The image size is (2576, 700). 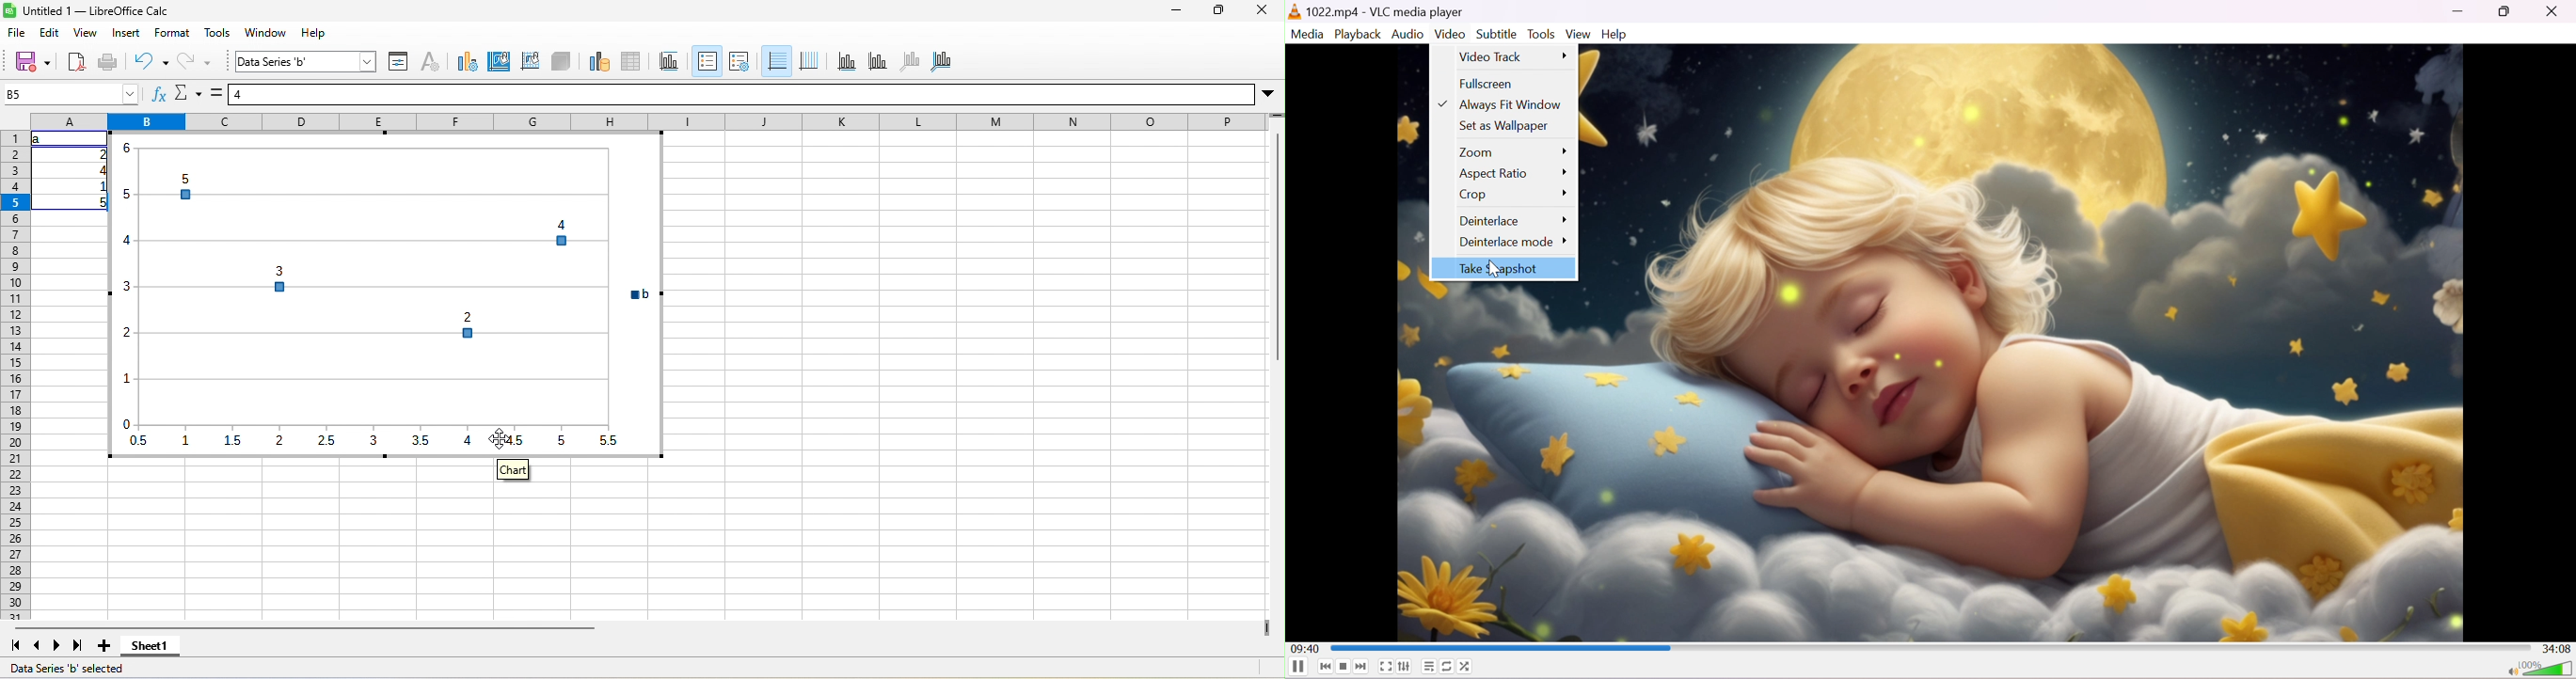 What do you see at coordinates (151, 645) in the screenshot?
I see `sheet1` at bounding box center [151, 645].